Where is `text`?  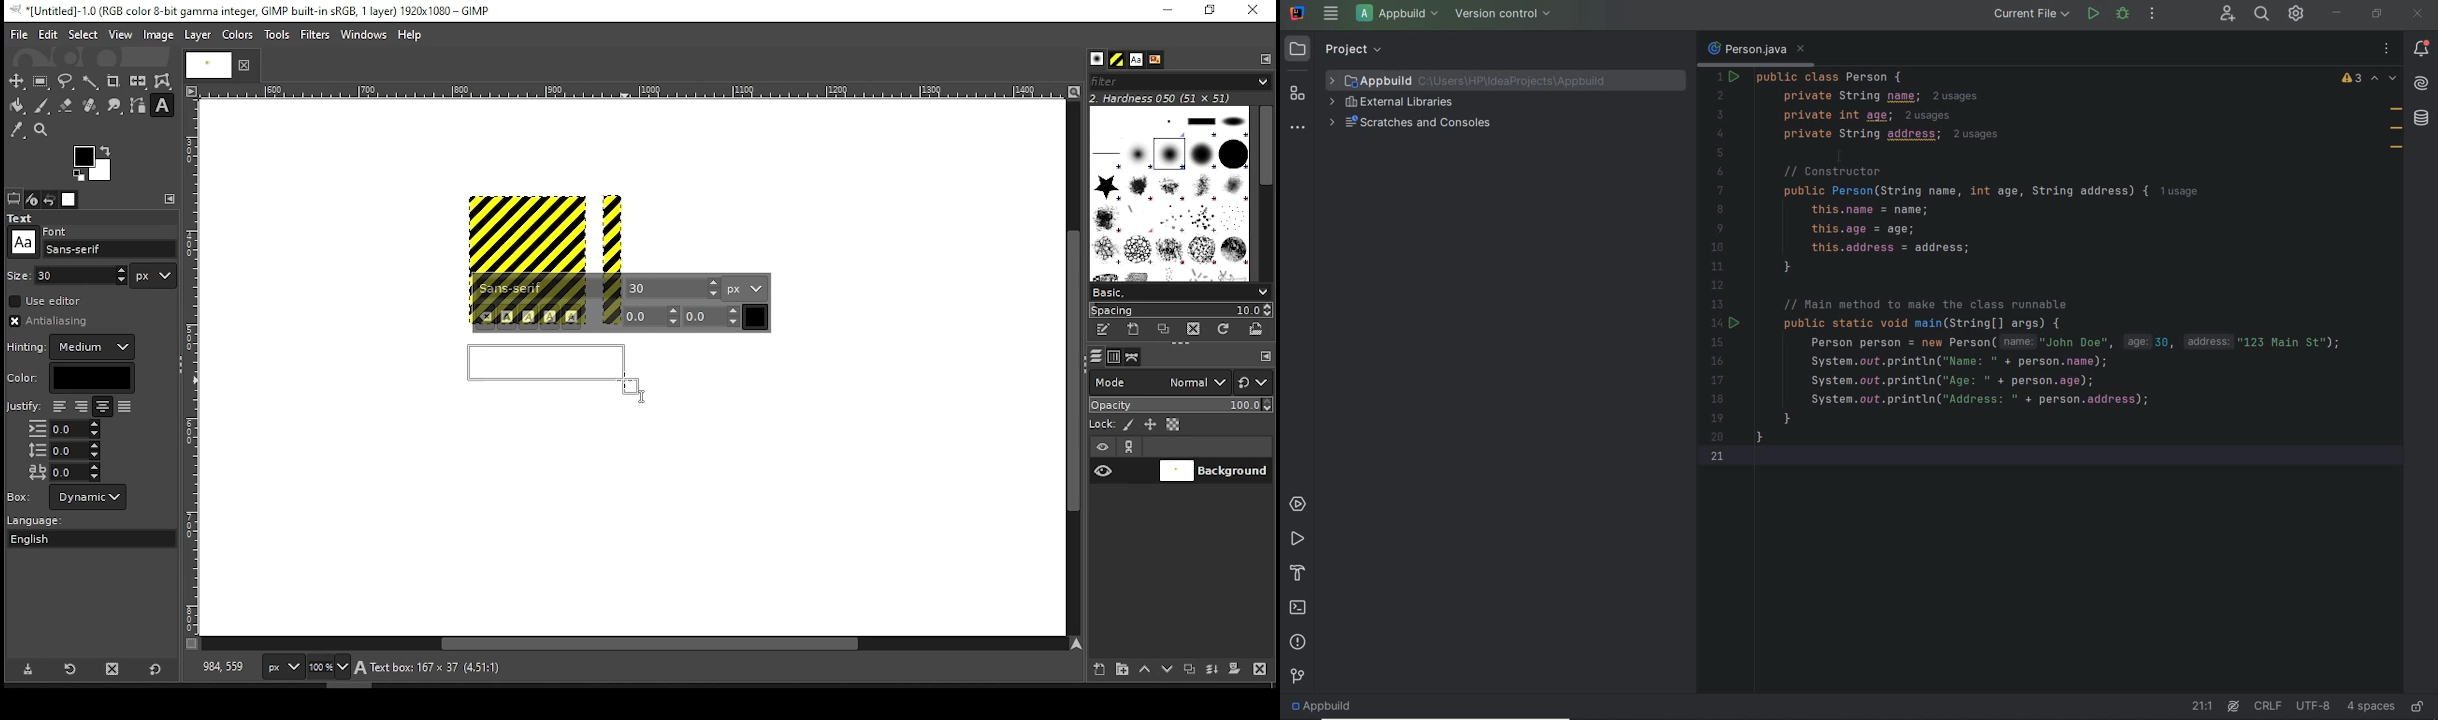
text is located at coordinates (23, 218).